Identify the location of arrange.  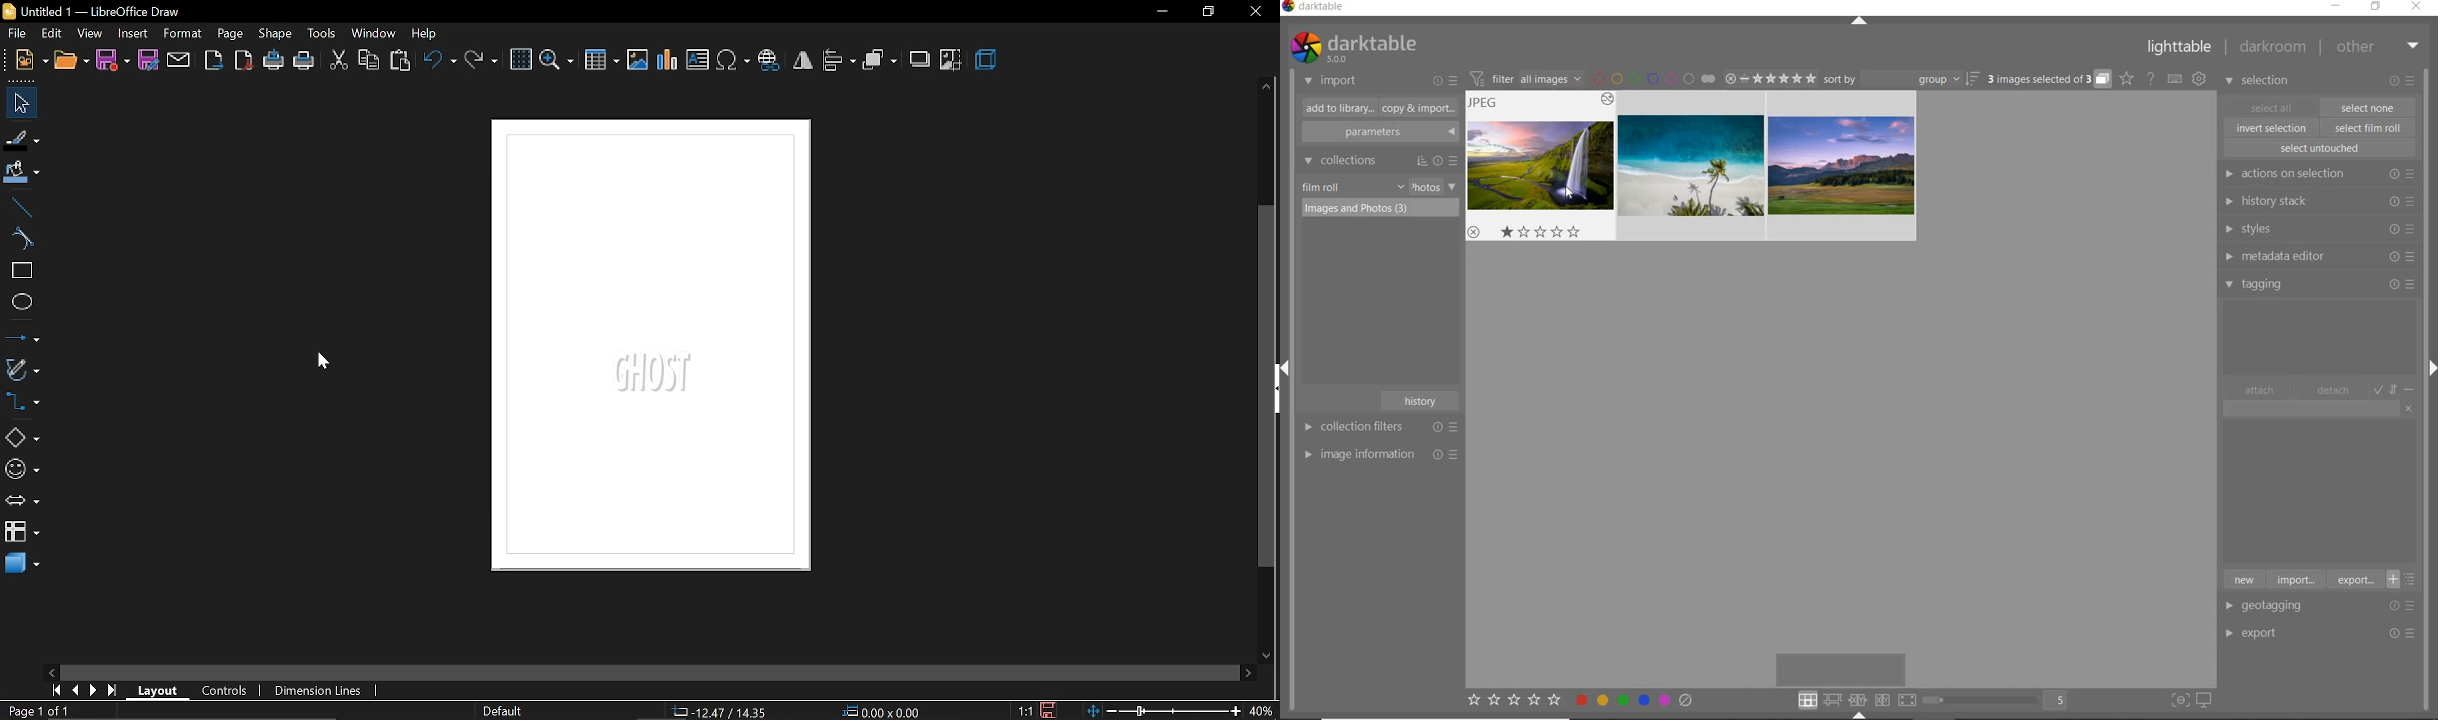
(880, 61).